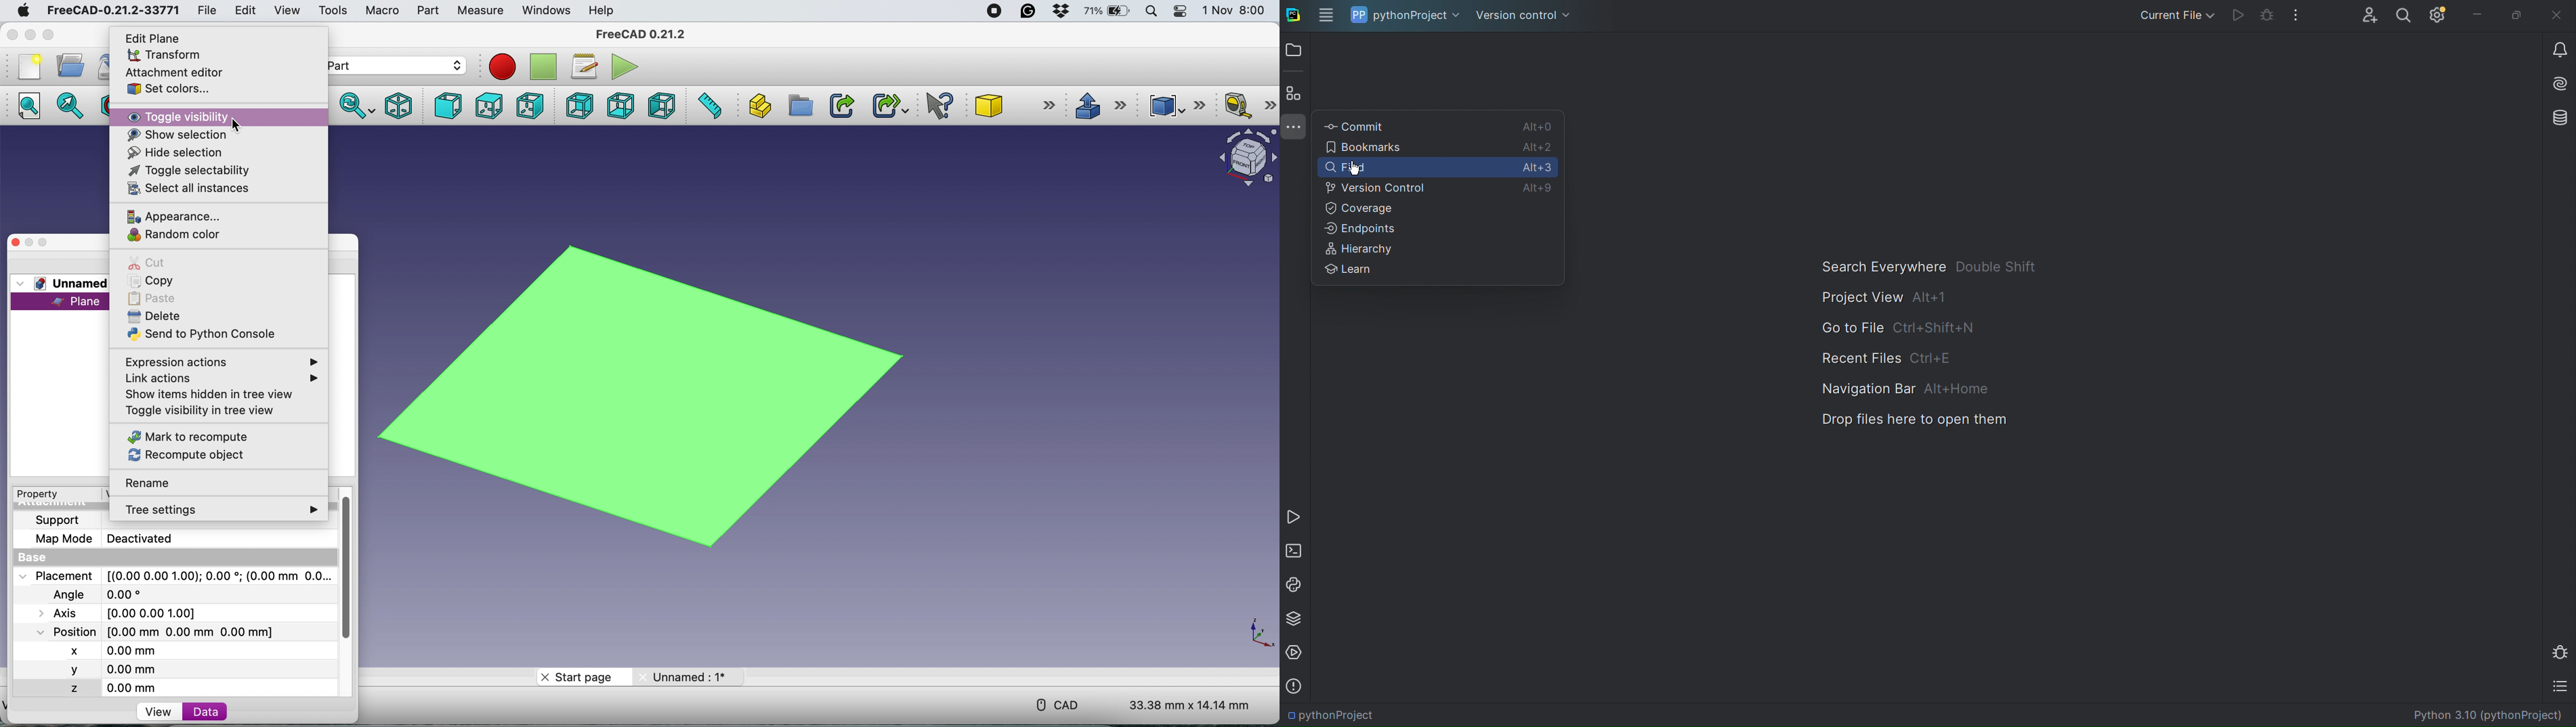 The image size is (2576, 728). Describe the element at coordinates (1234, 12) in the screenshot. I see `1 Nov 8:00` at that location.